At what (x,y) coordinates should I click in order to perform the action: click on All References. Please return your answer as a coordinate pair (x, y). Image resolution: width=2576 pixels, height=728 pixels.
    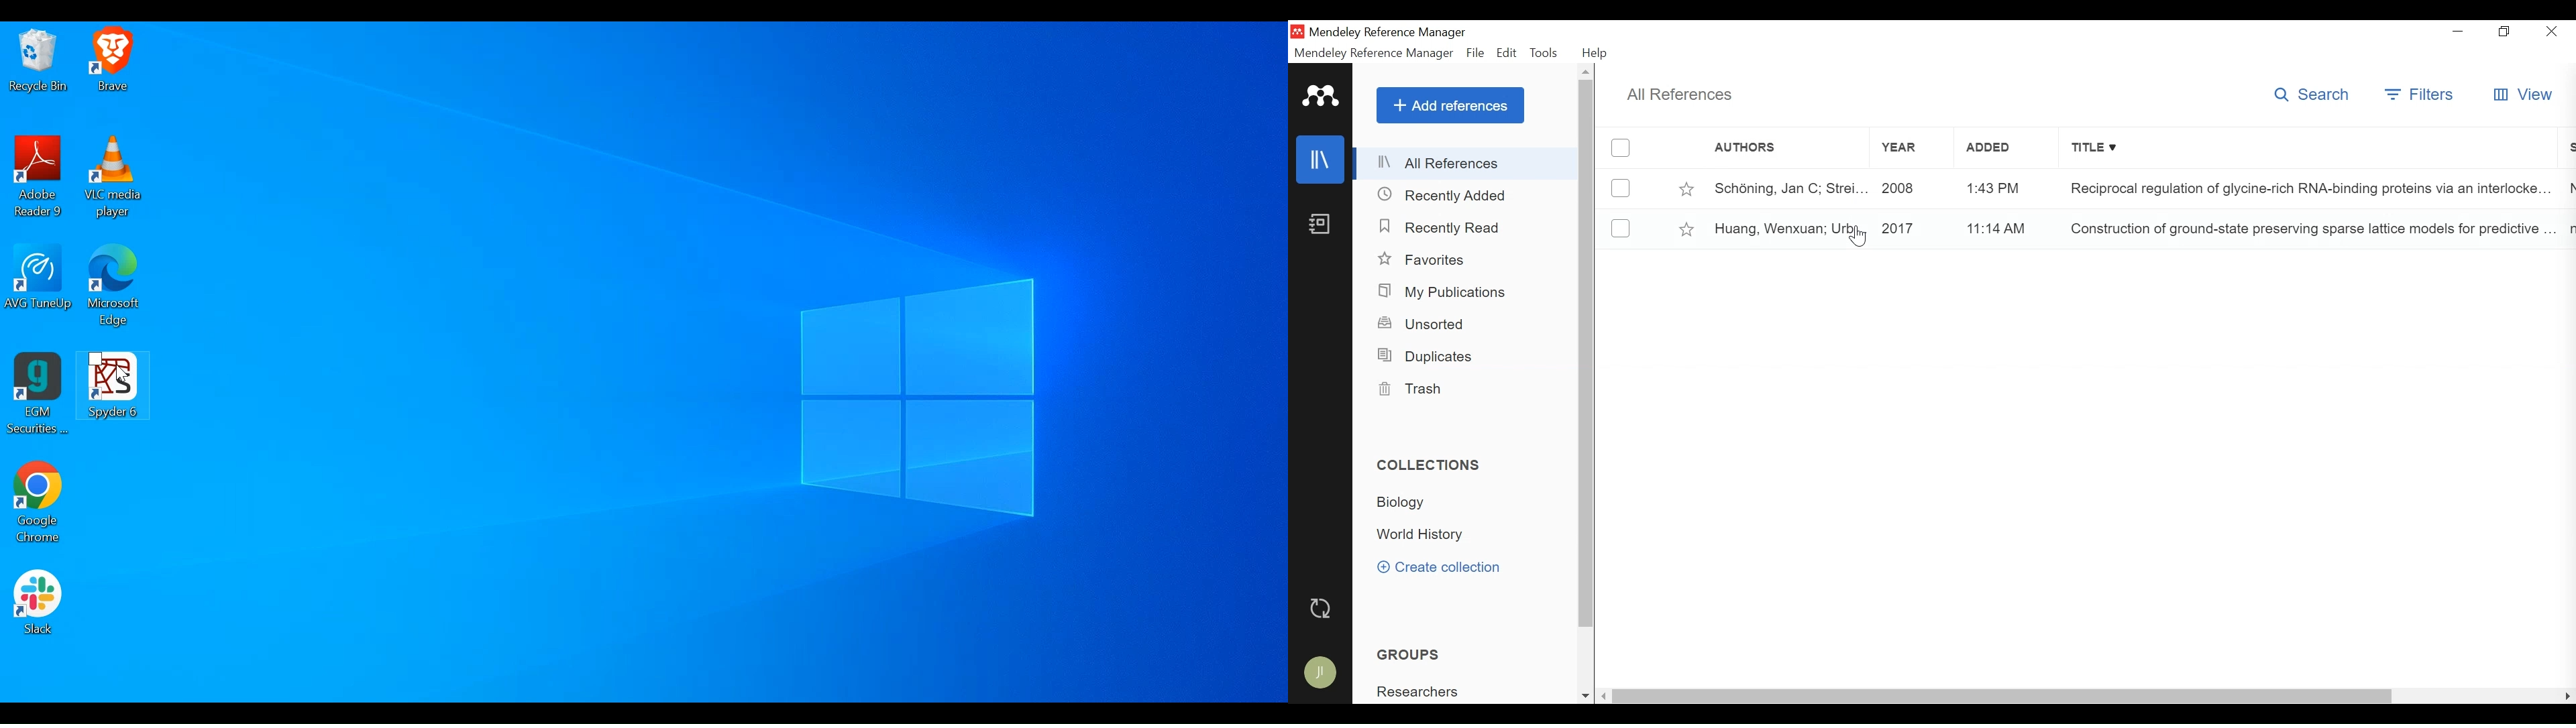
    Looking at the image, I should click on (1678, 96).